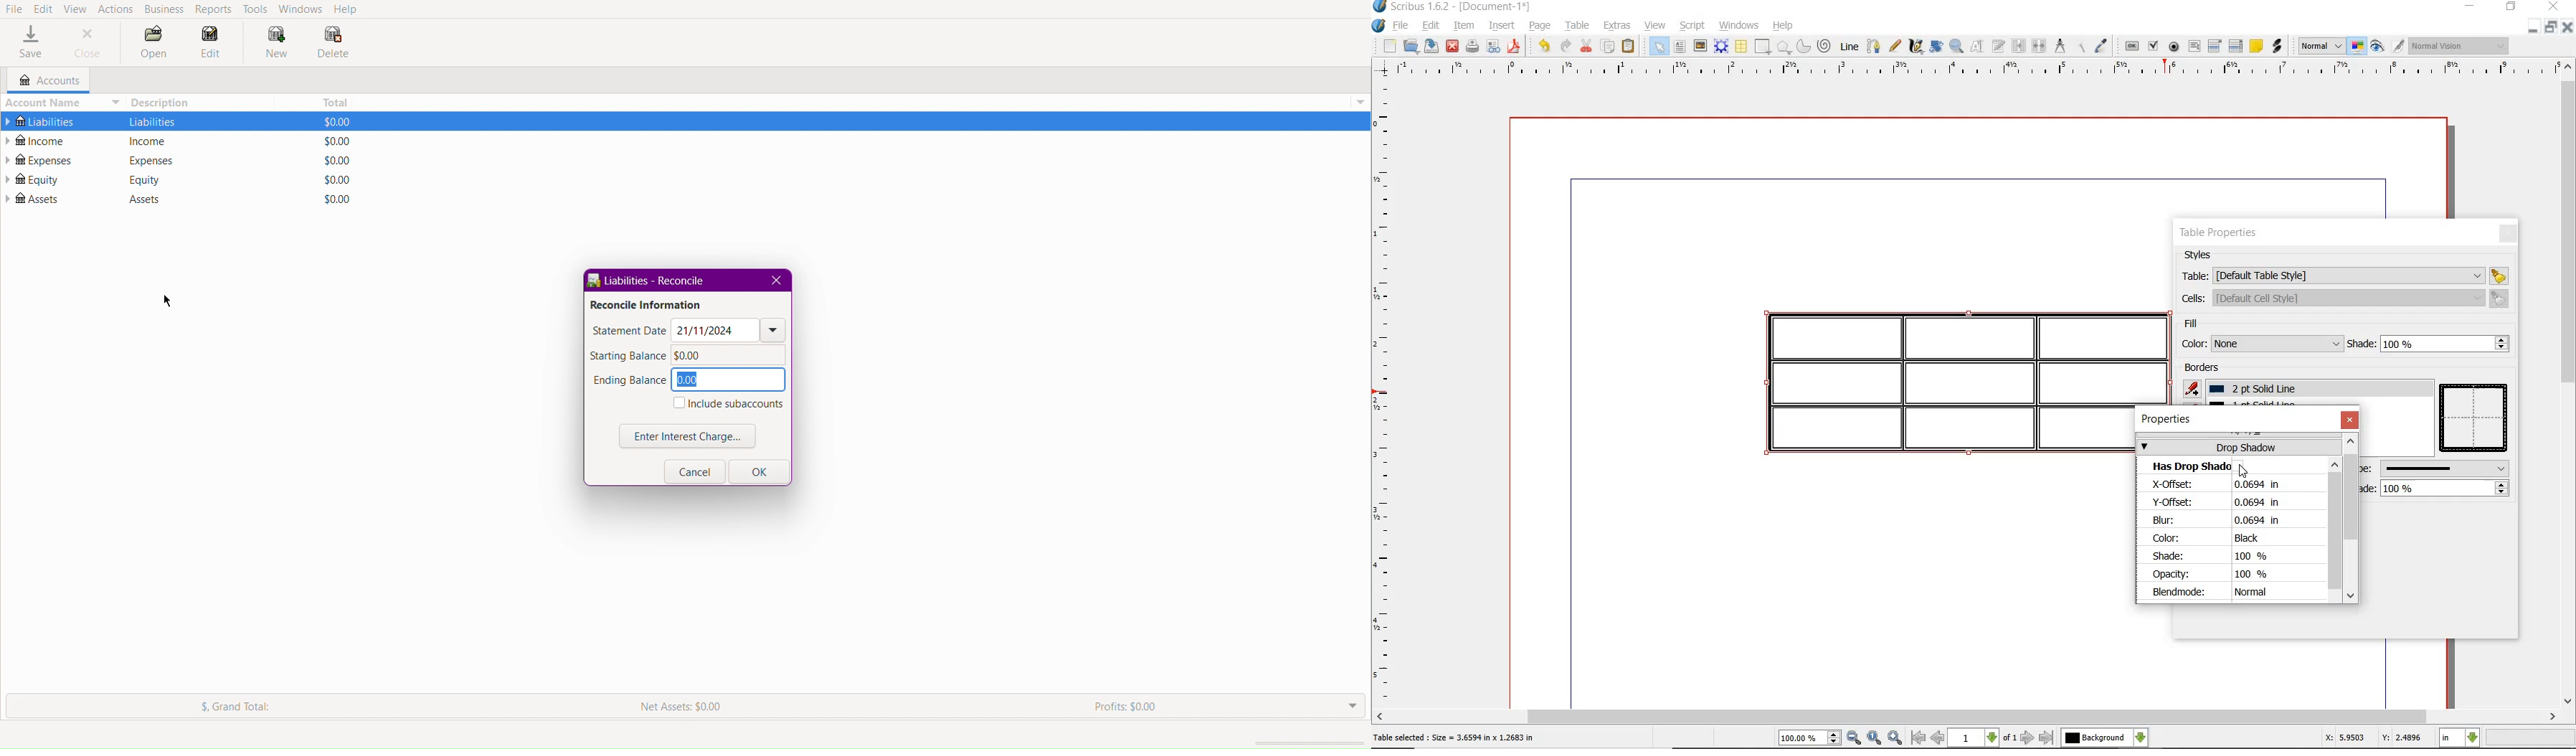 The height and width of the screenshot is (756, 2576). I want to click on Drop down, so click(1350, 706).